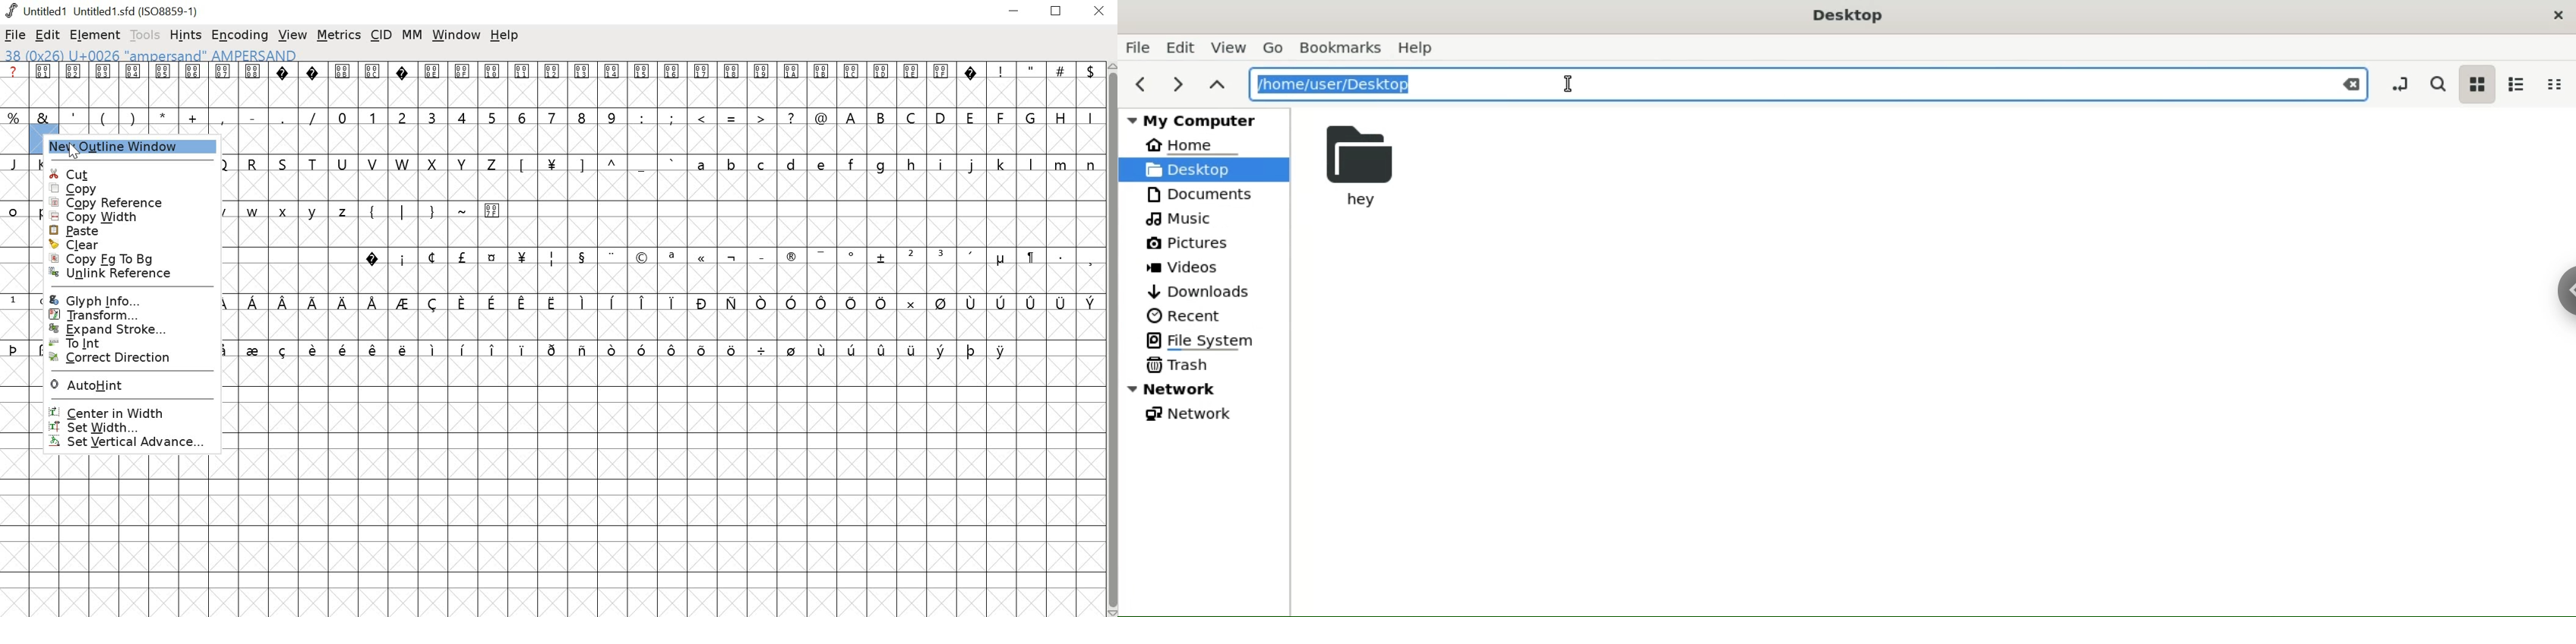  I want to click on symbol, so click(522, 349).